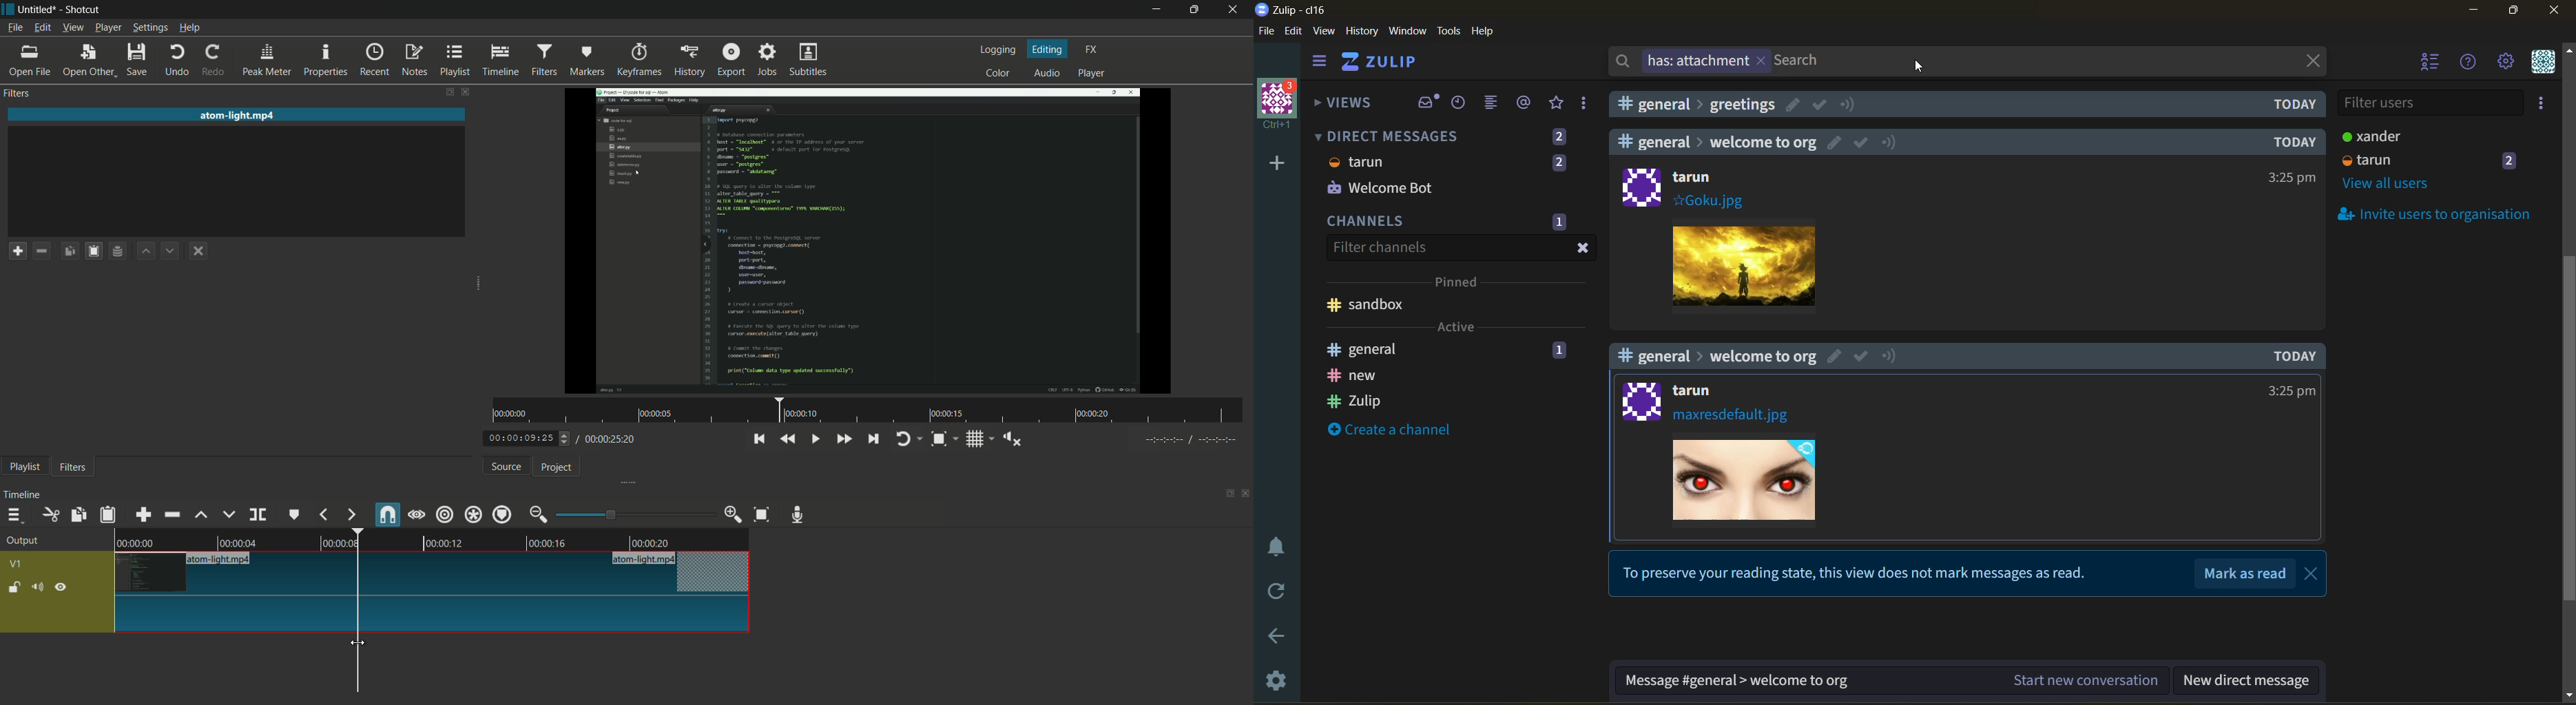 The image size is (2576, 728). Describe the element at coordinates (1641, 186) in the screenshot. I see `logo` at that location.